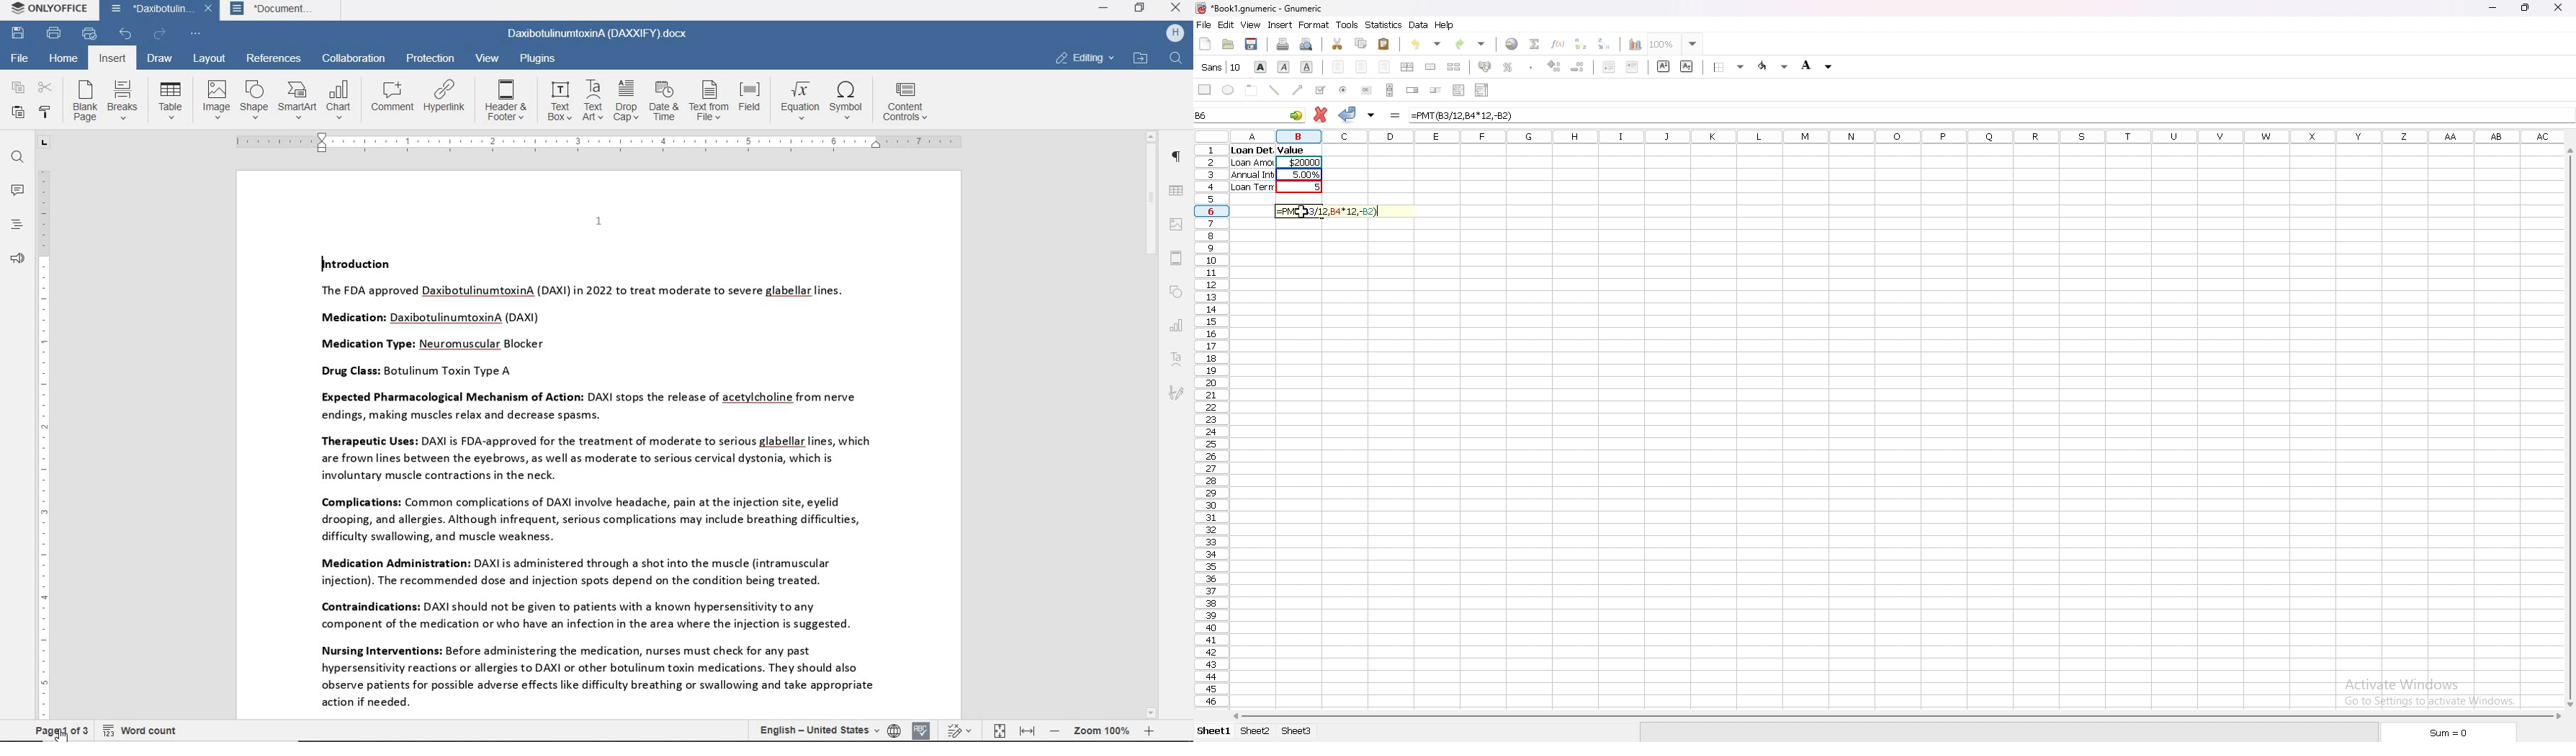 This screenshot has height=756, width=2576. I want to click on sum, so click(2454, 732).